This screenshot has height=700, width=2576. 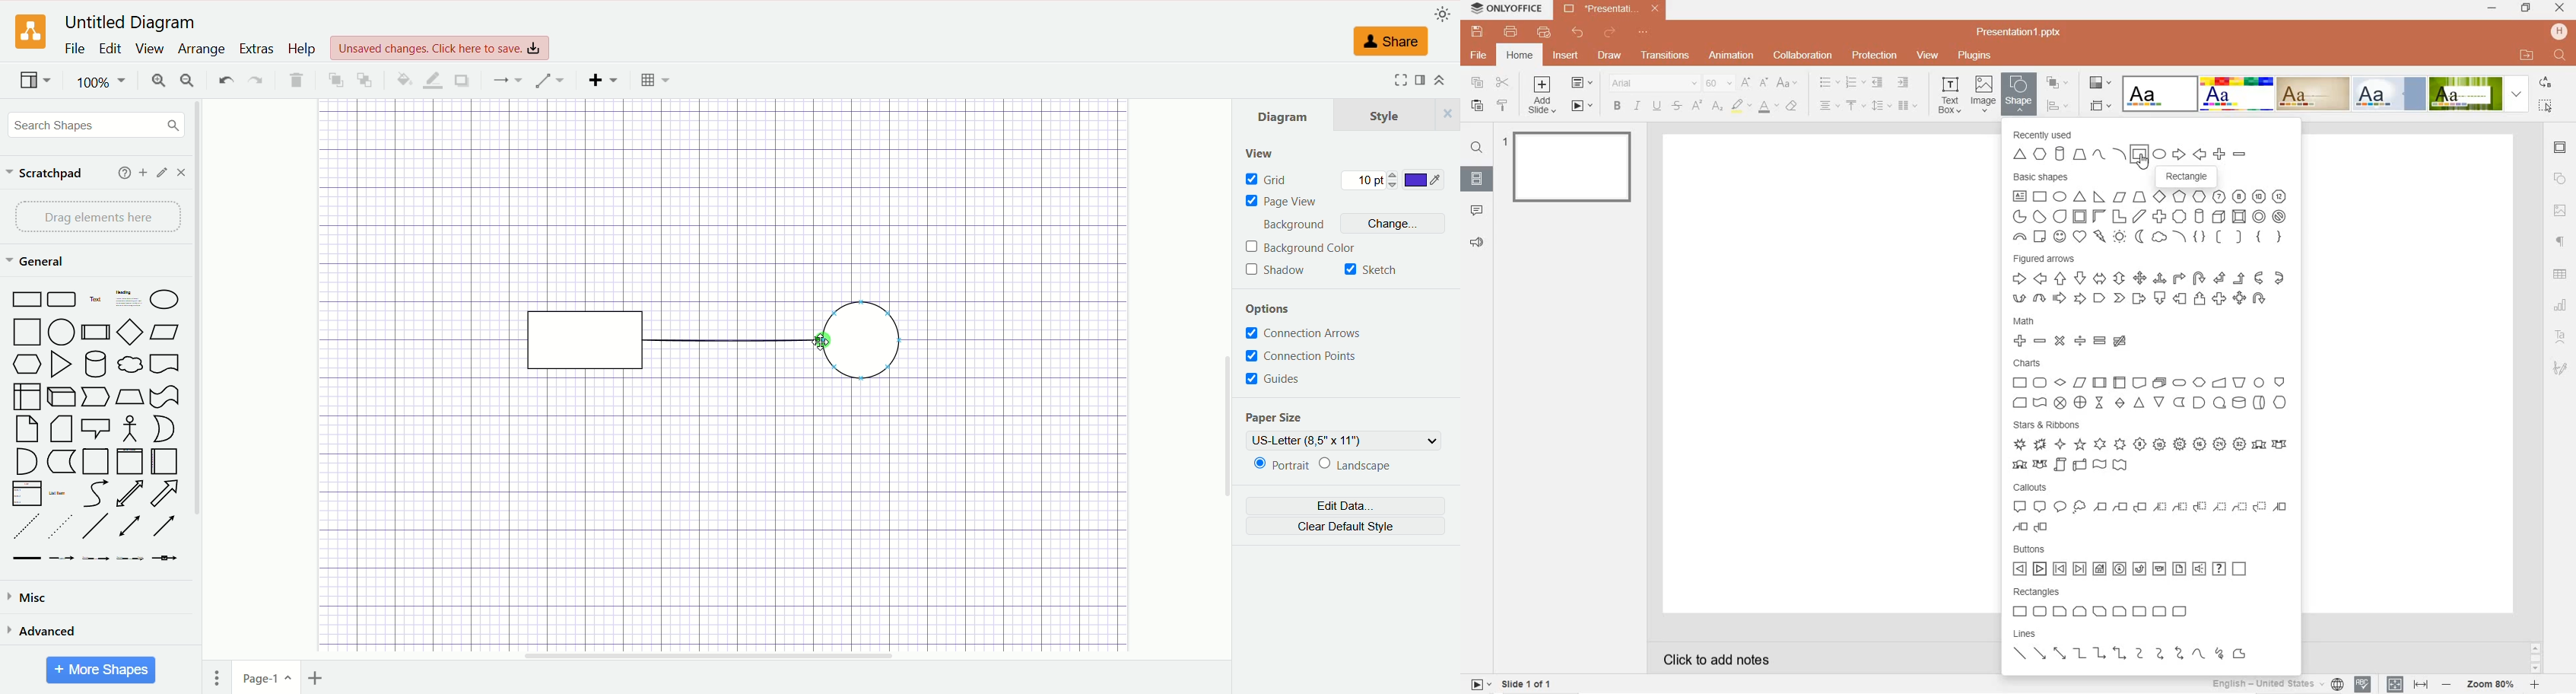 I want to click on Sort, so click(x=2121, y=404).